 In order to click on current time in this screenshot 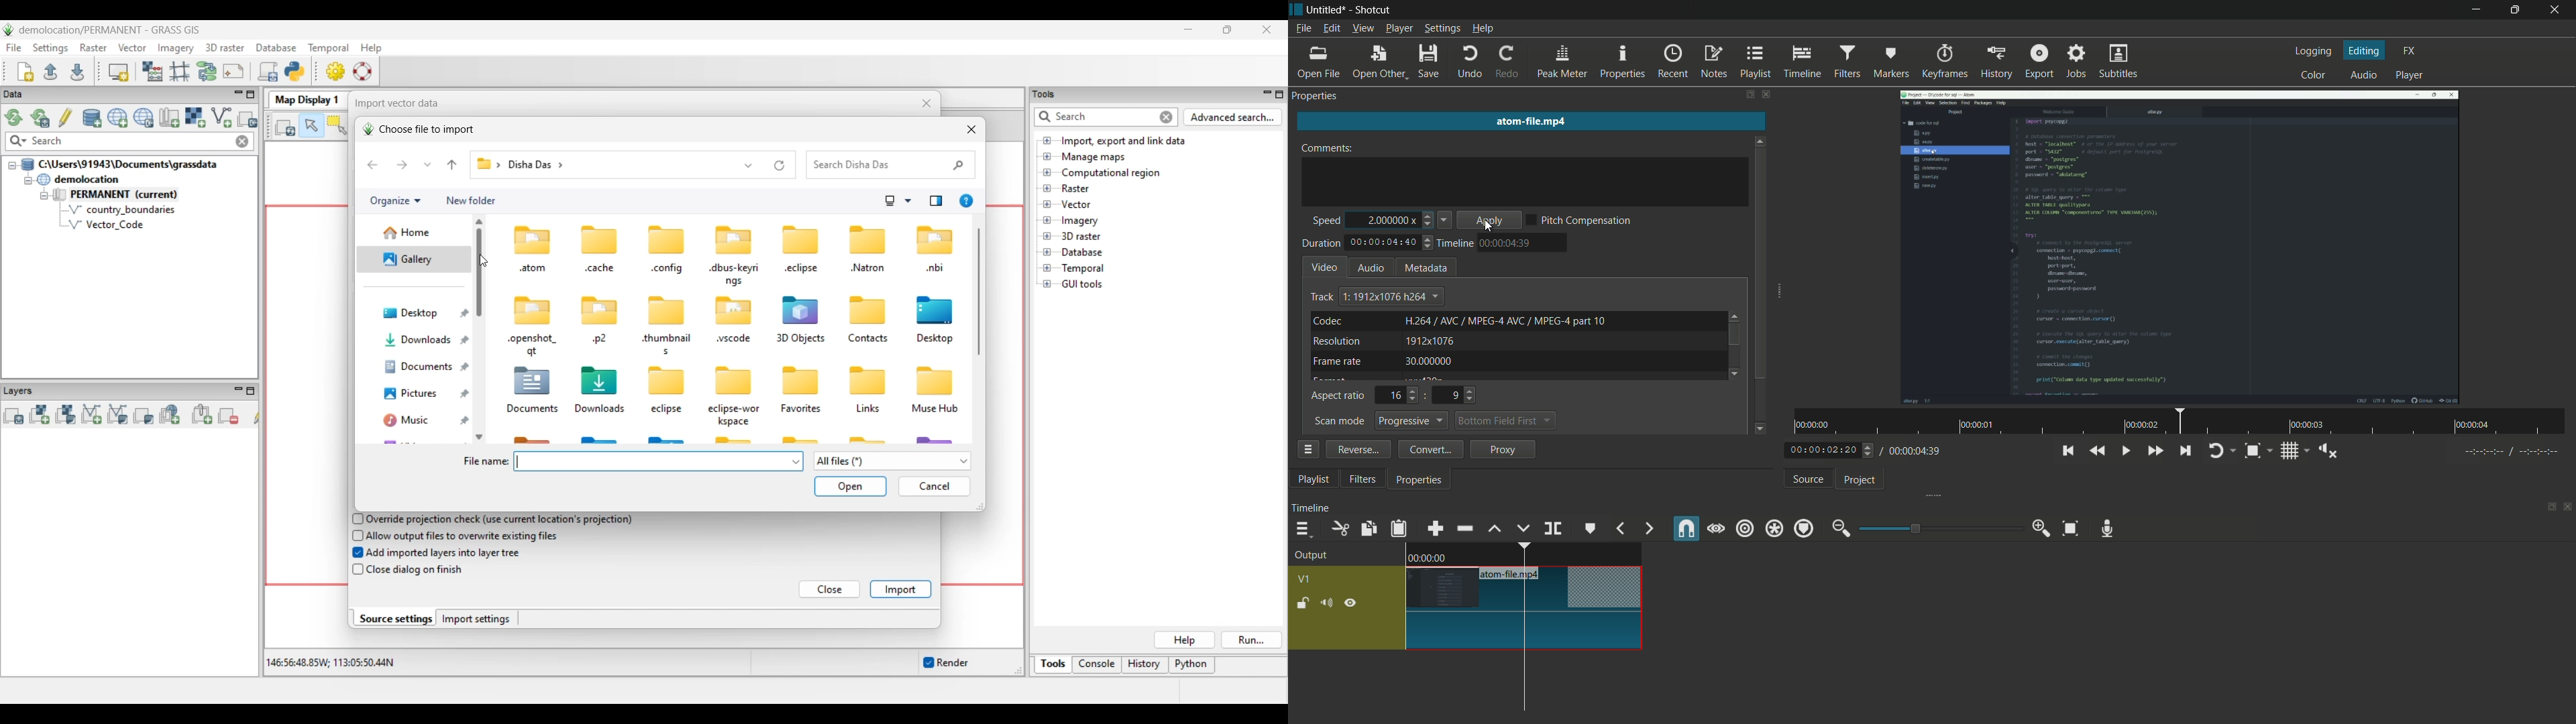, I will do `click(1825, 450)`.